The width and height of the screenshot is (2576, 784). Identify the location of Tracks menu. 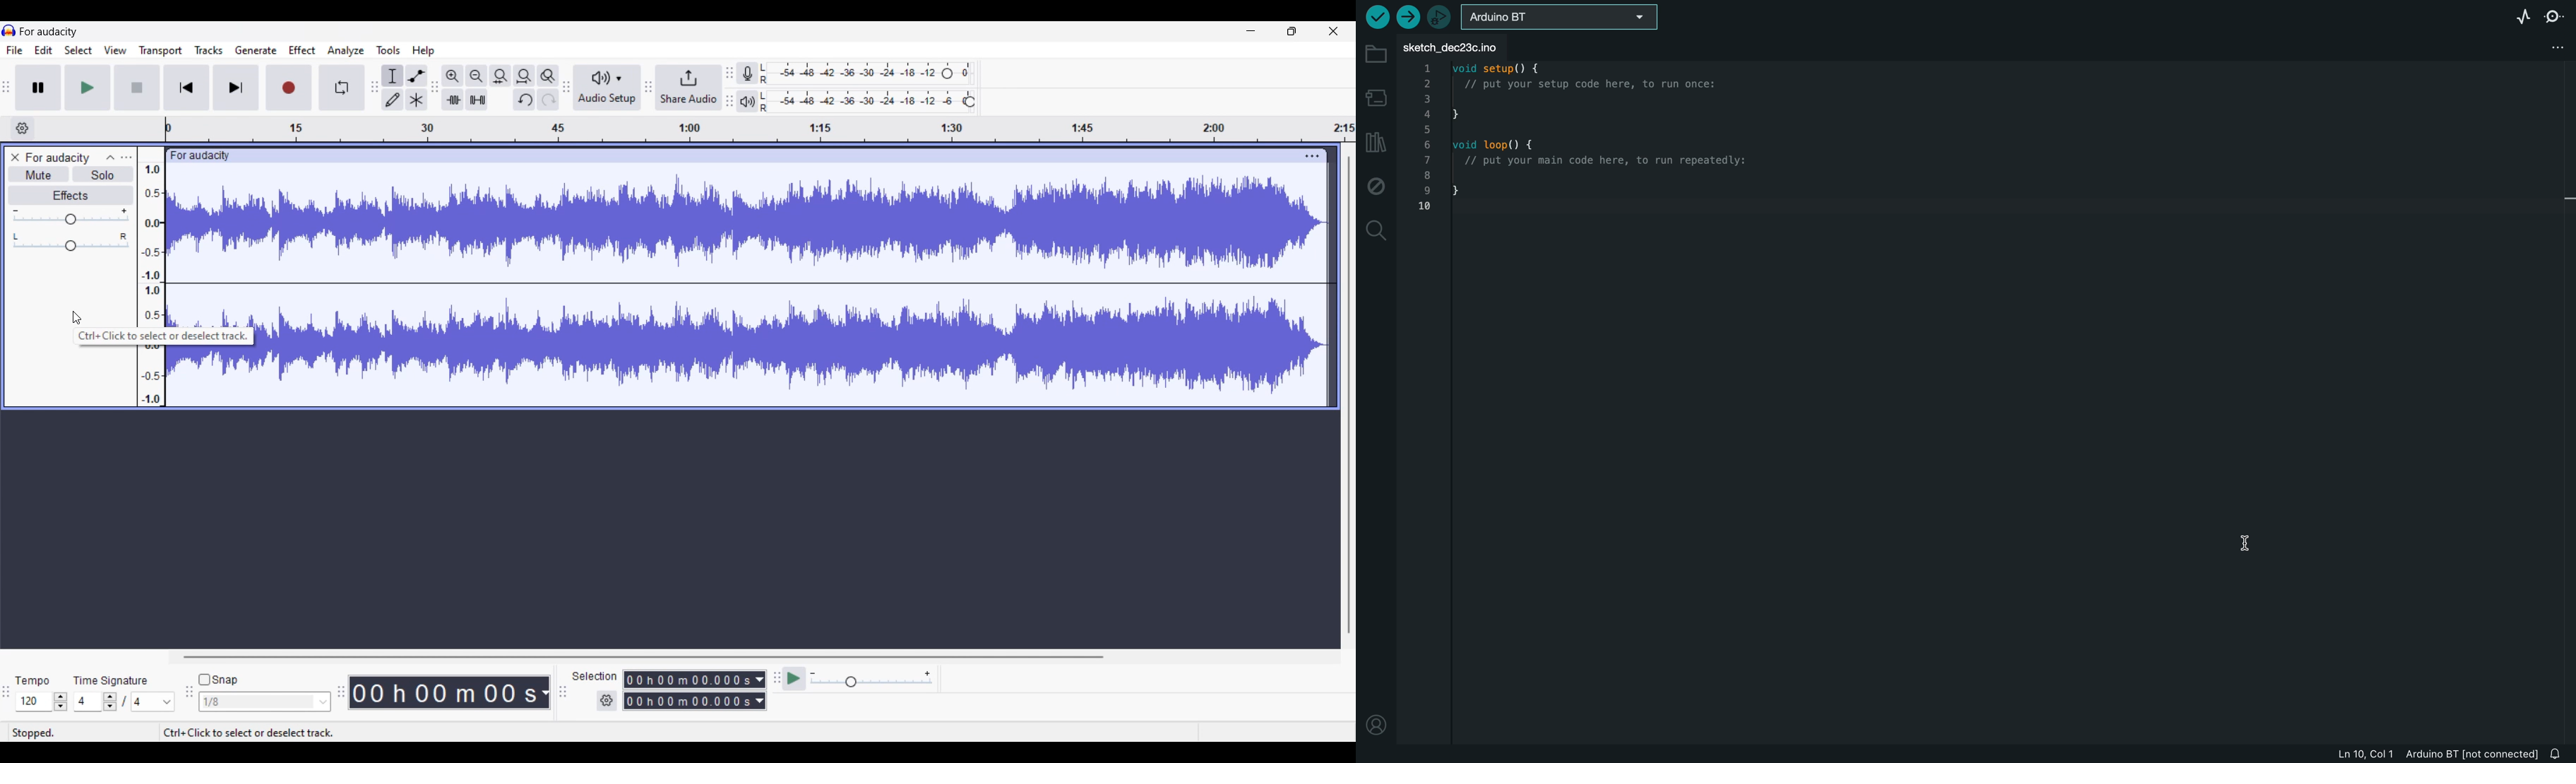
(209, 50).